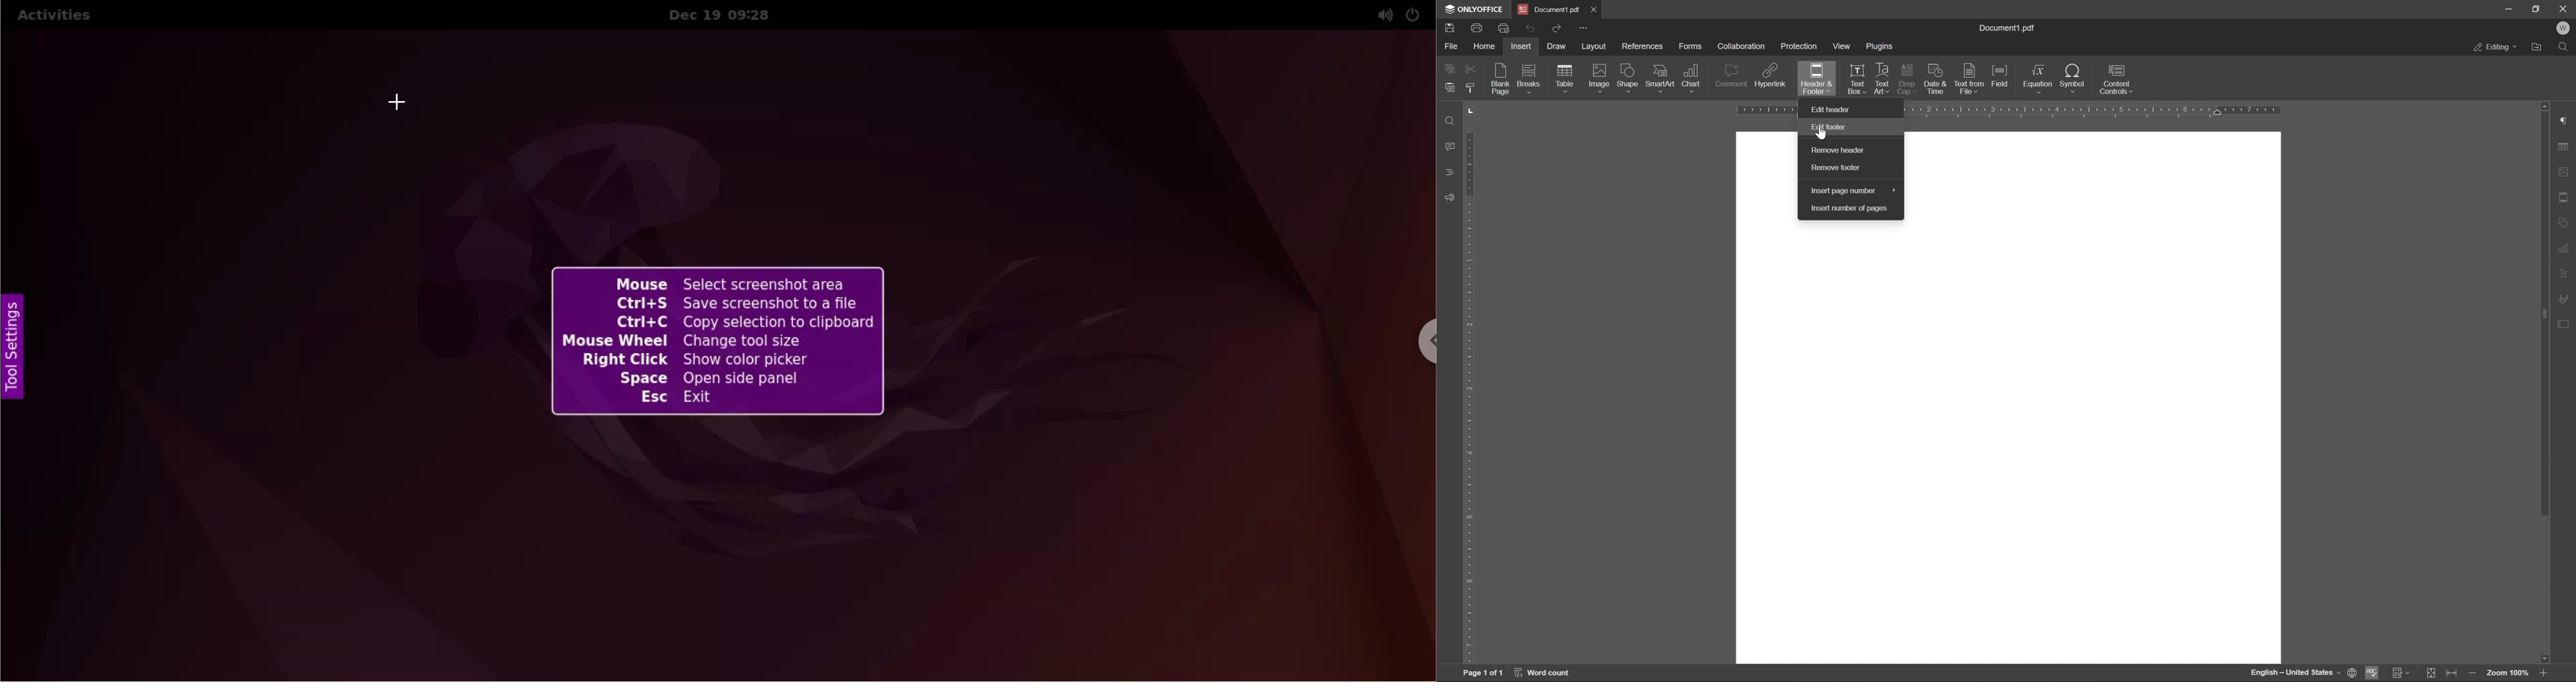  What do you see at coordinates (1840, 46) in the screenshot?
I see `view` at bounding box center [1840, 46].